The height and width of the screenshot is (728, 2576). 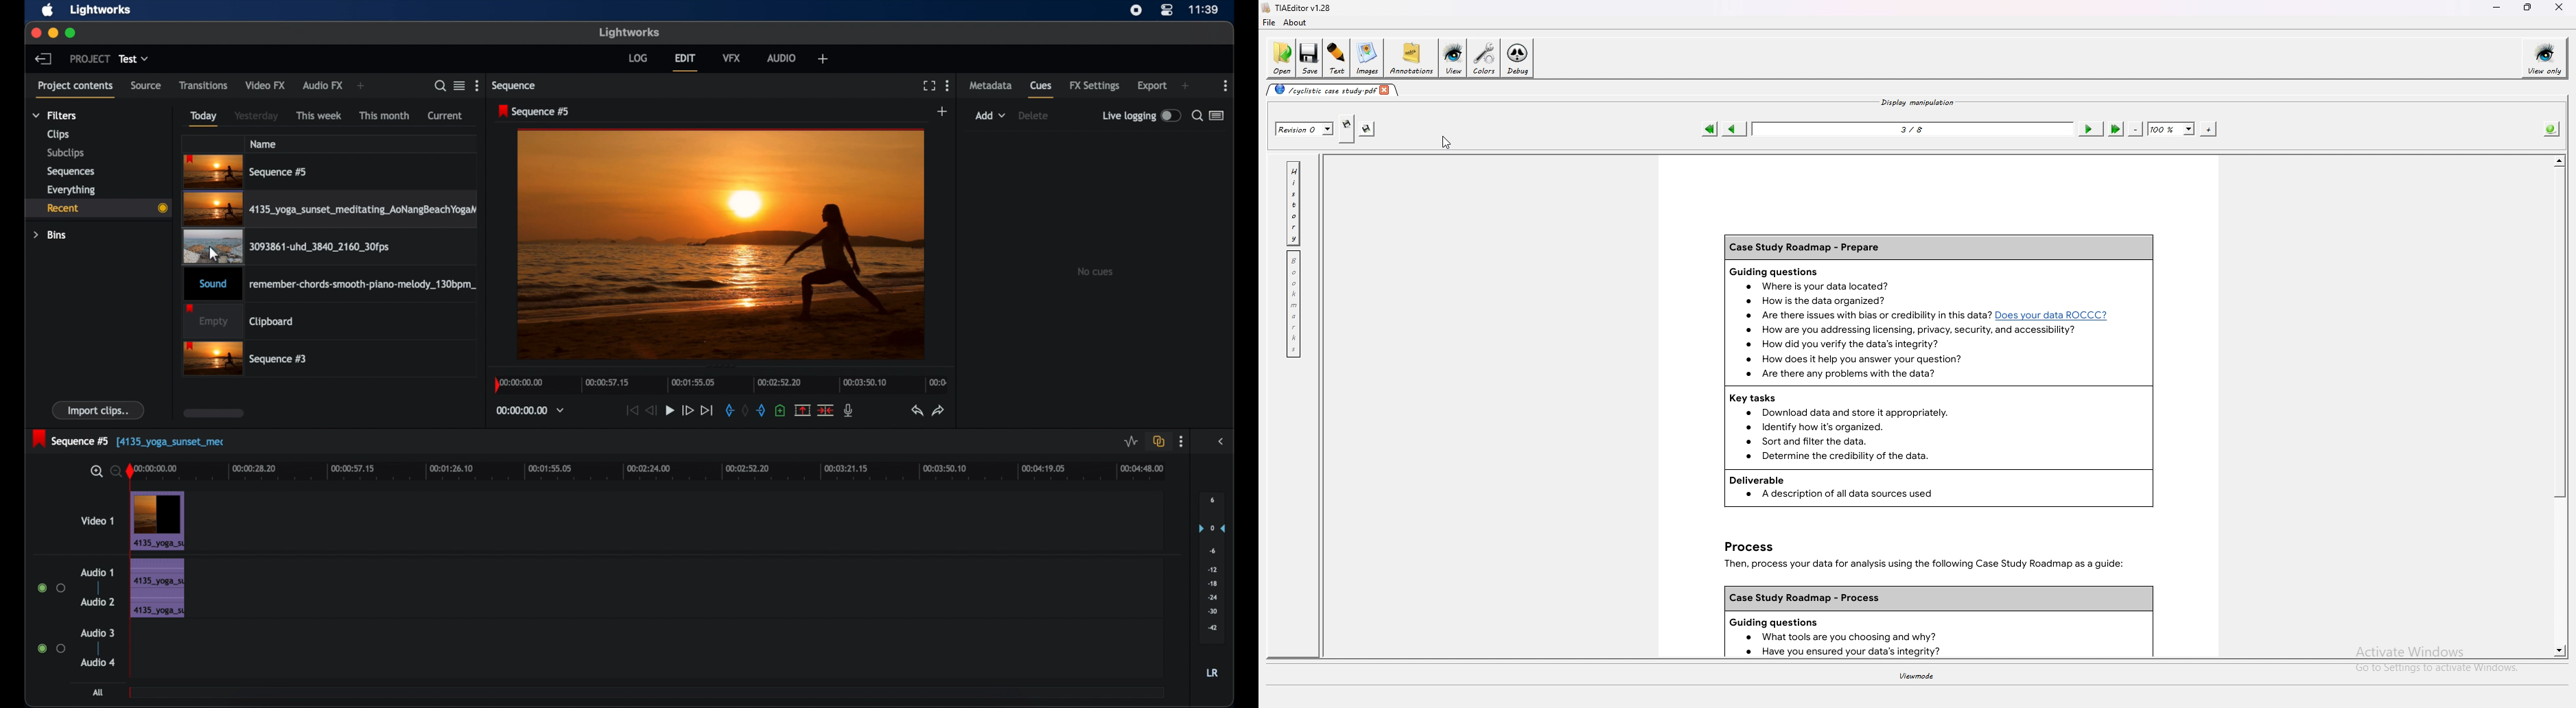 What do you see at coordinates (44, 58) in the screenshot?
I see `back` at bounding box center [44, 58].